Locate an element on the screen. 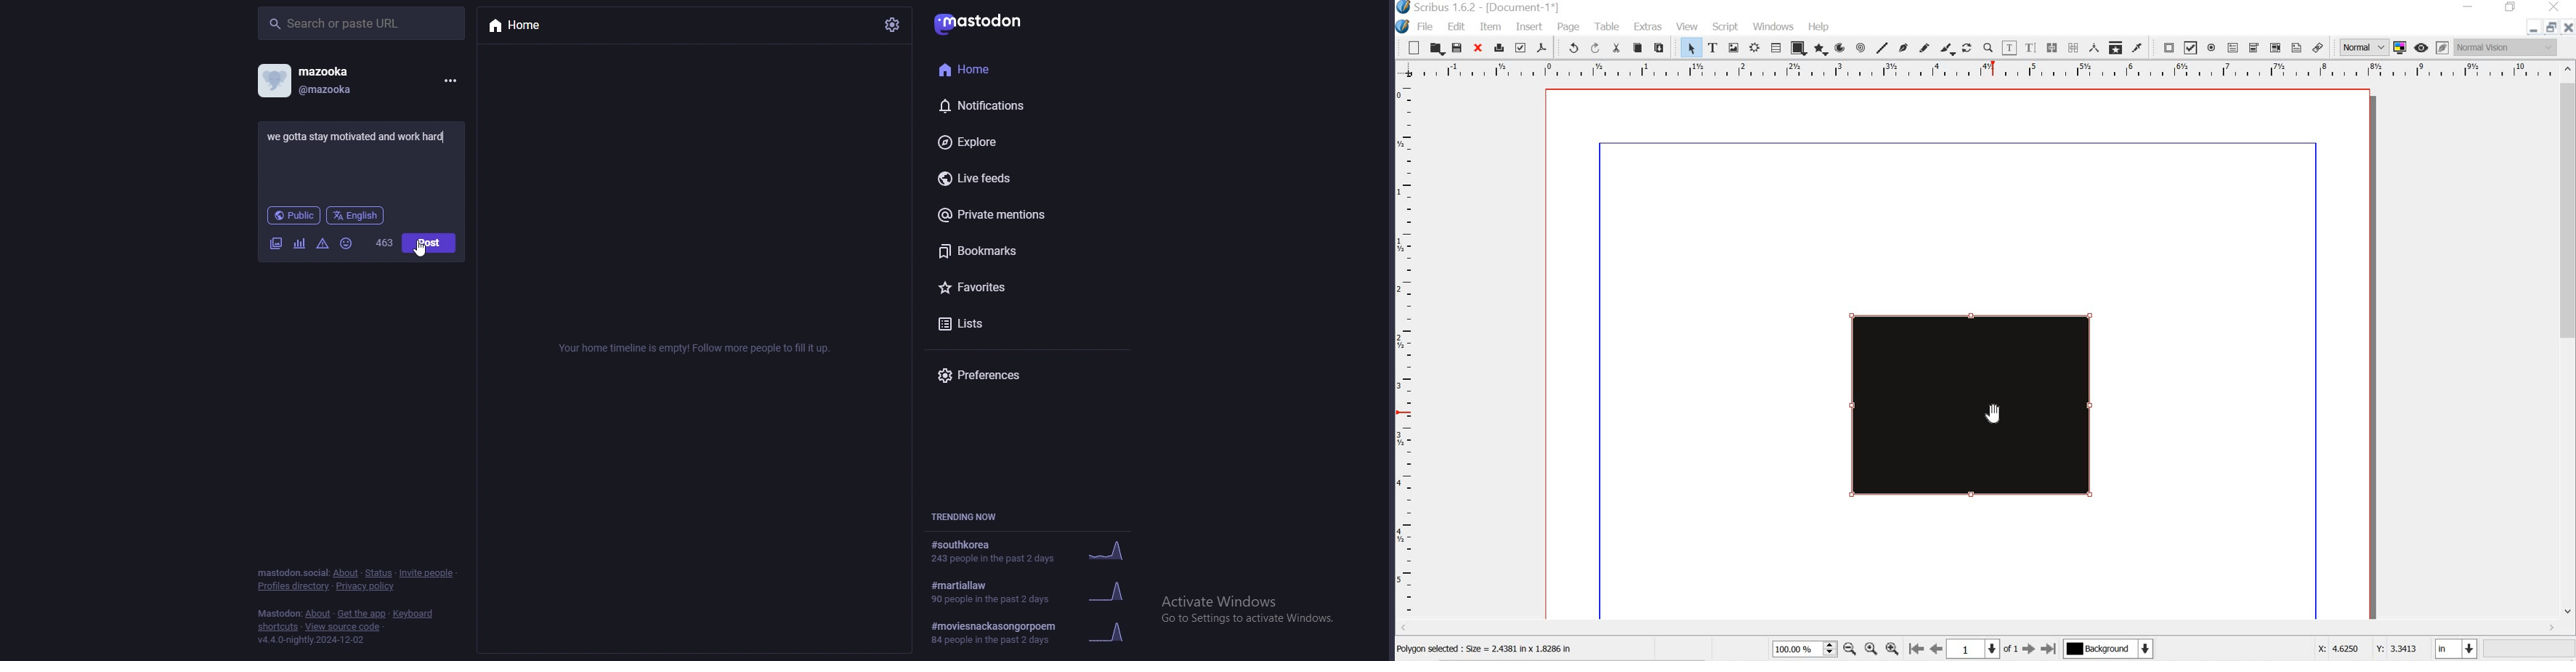 This screenshot has width=2576, height=672. settings is located at coordinates (891, 26).